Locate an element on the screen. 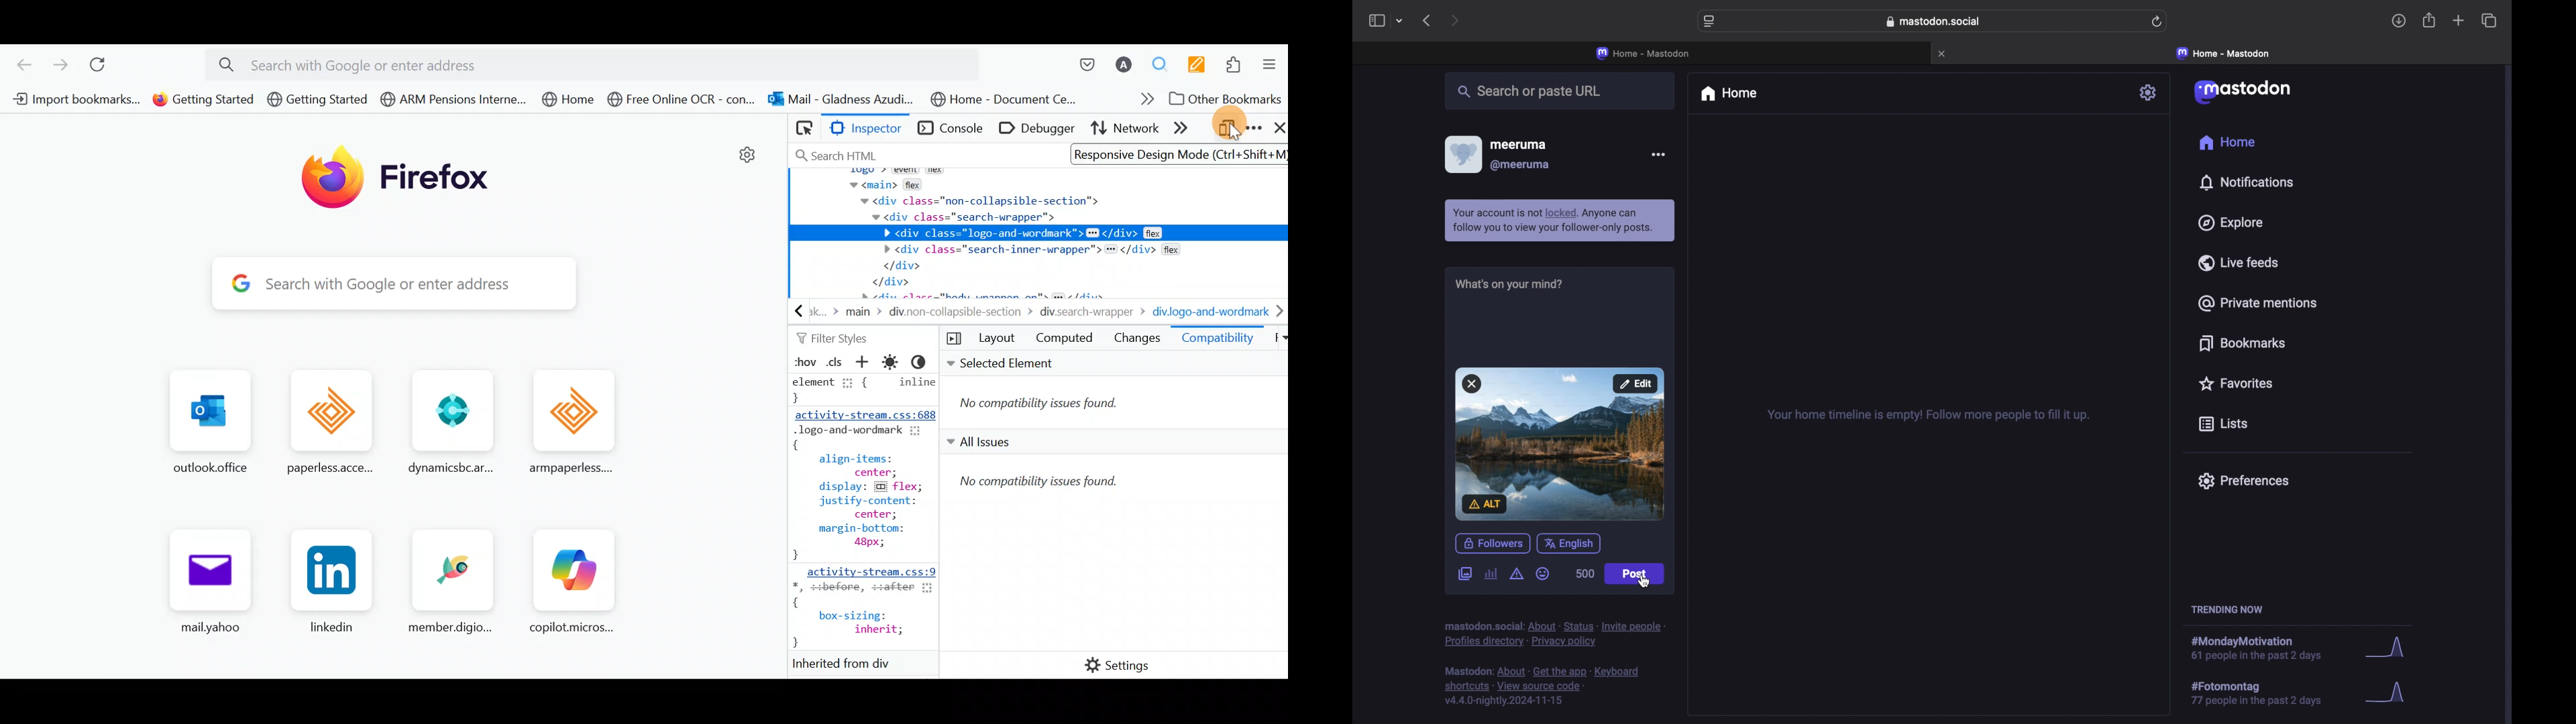  Console is located at coordinates (949, 129).